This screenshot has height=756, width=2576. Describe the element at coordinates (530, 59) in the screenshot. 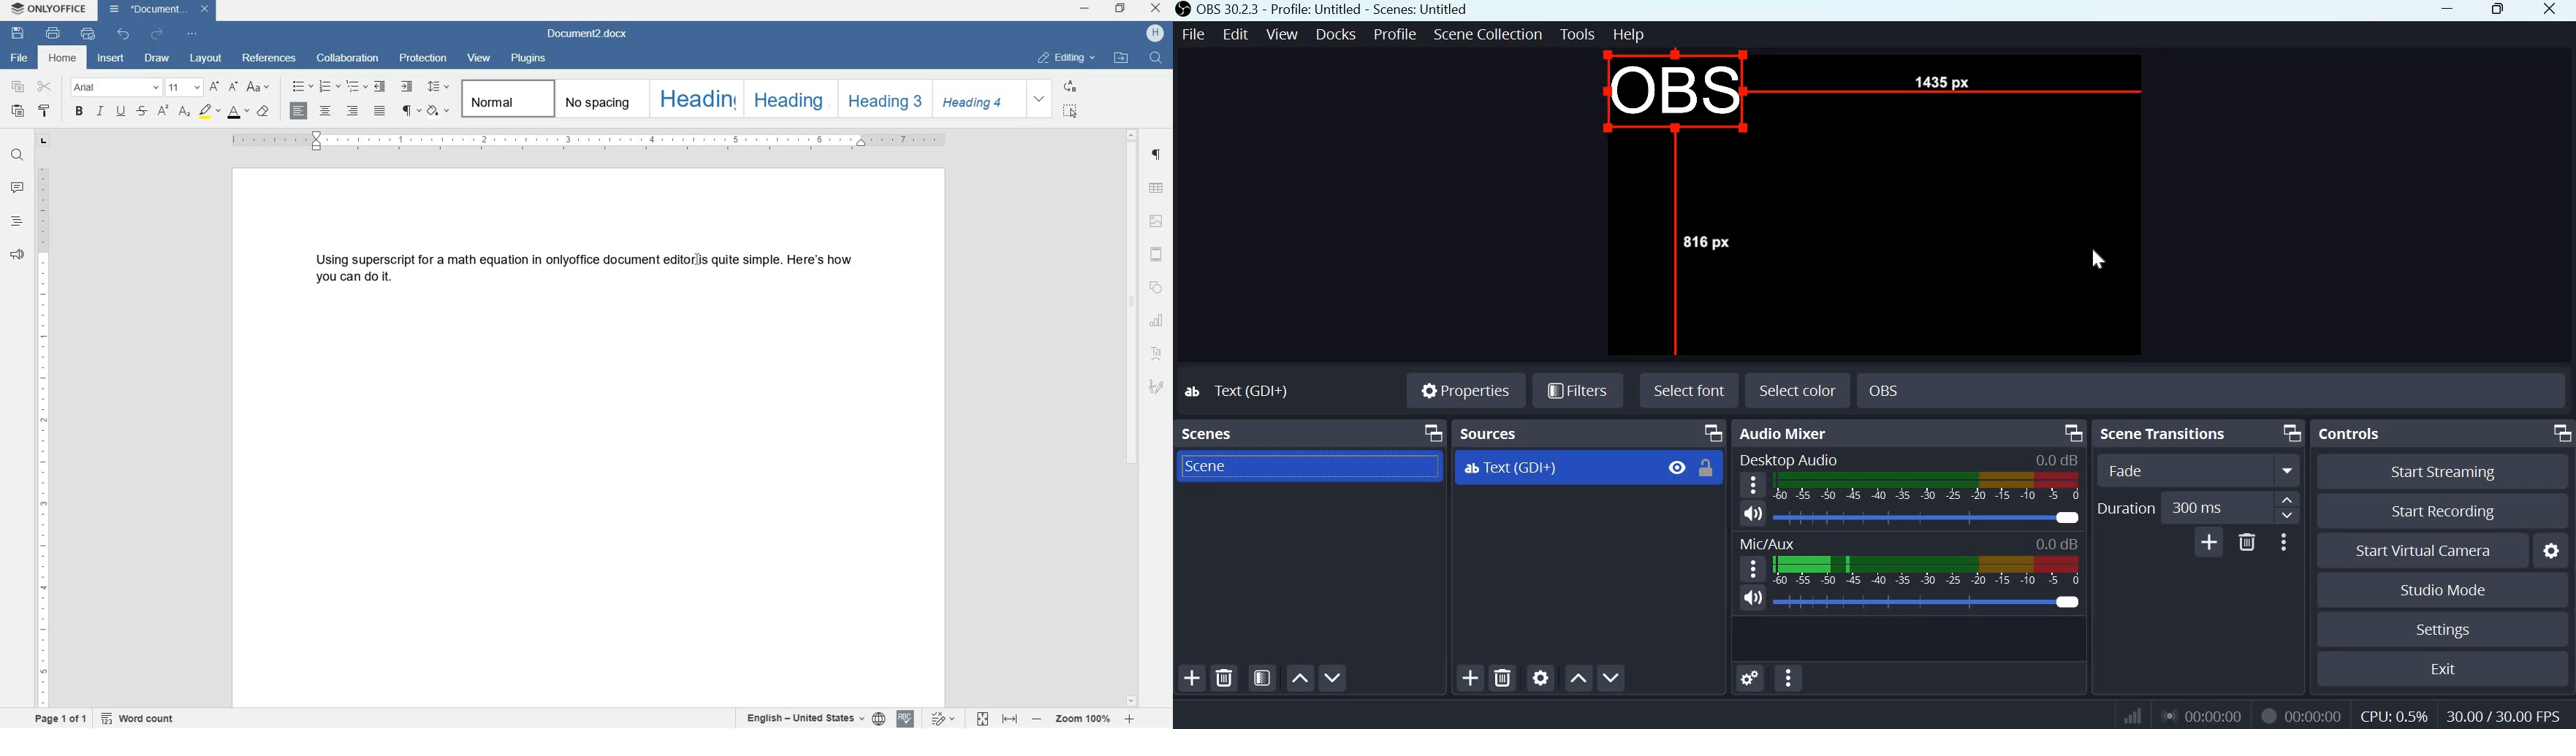

I see `plugins` at that location.